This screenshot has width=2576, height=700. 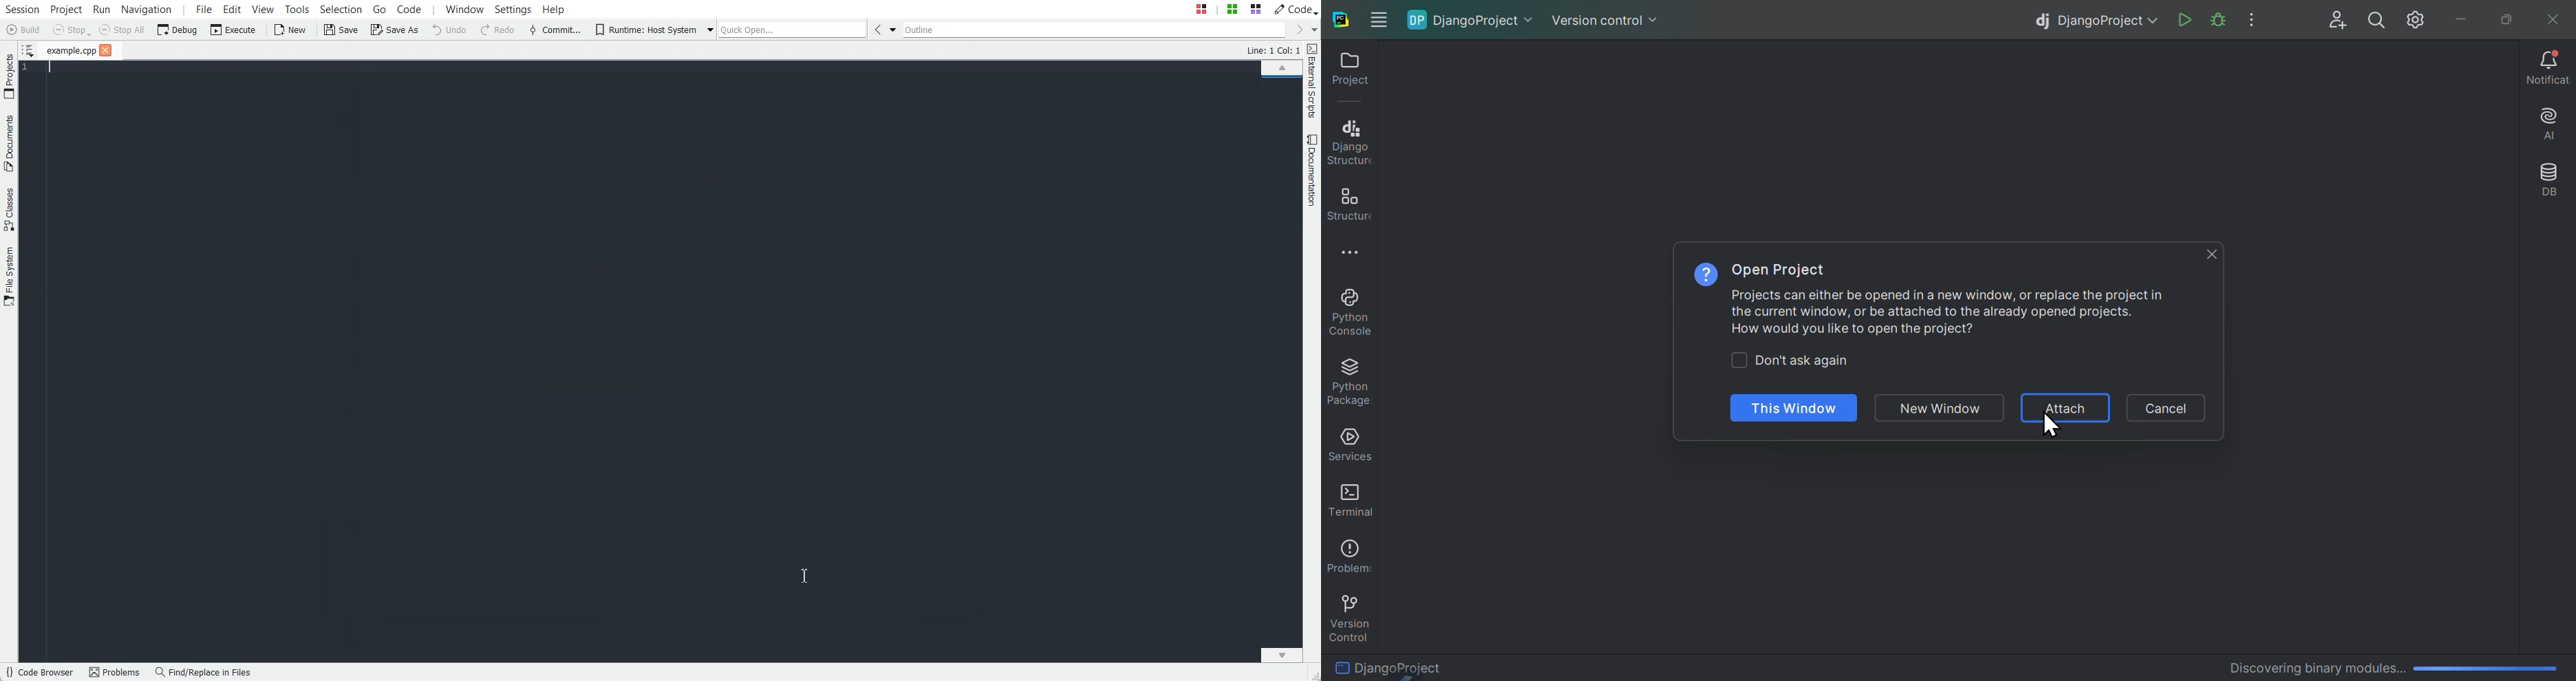 What do you see at coordinates (1347, 445) in the screenshot?
I see `Services` at bounding box center [1347, 445].